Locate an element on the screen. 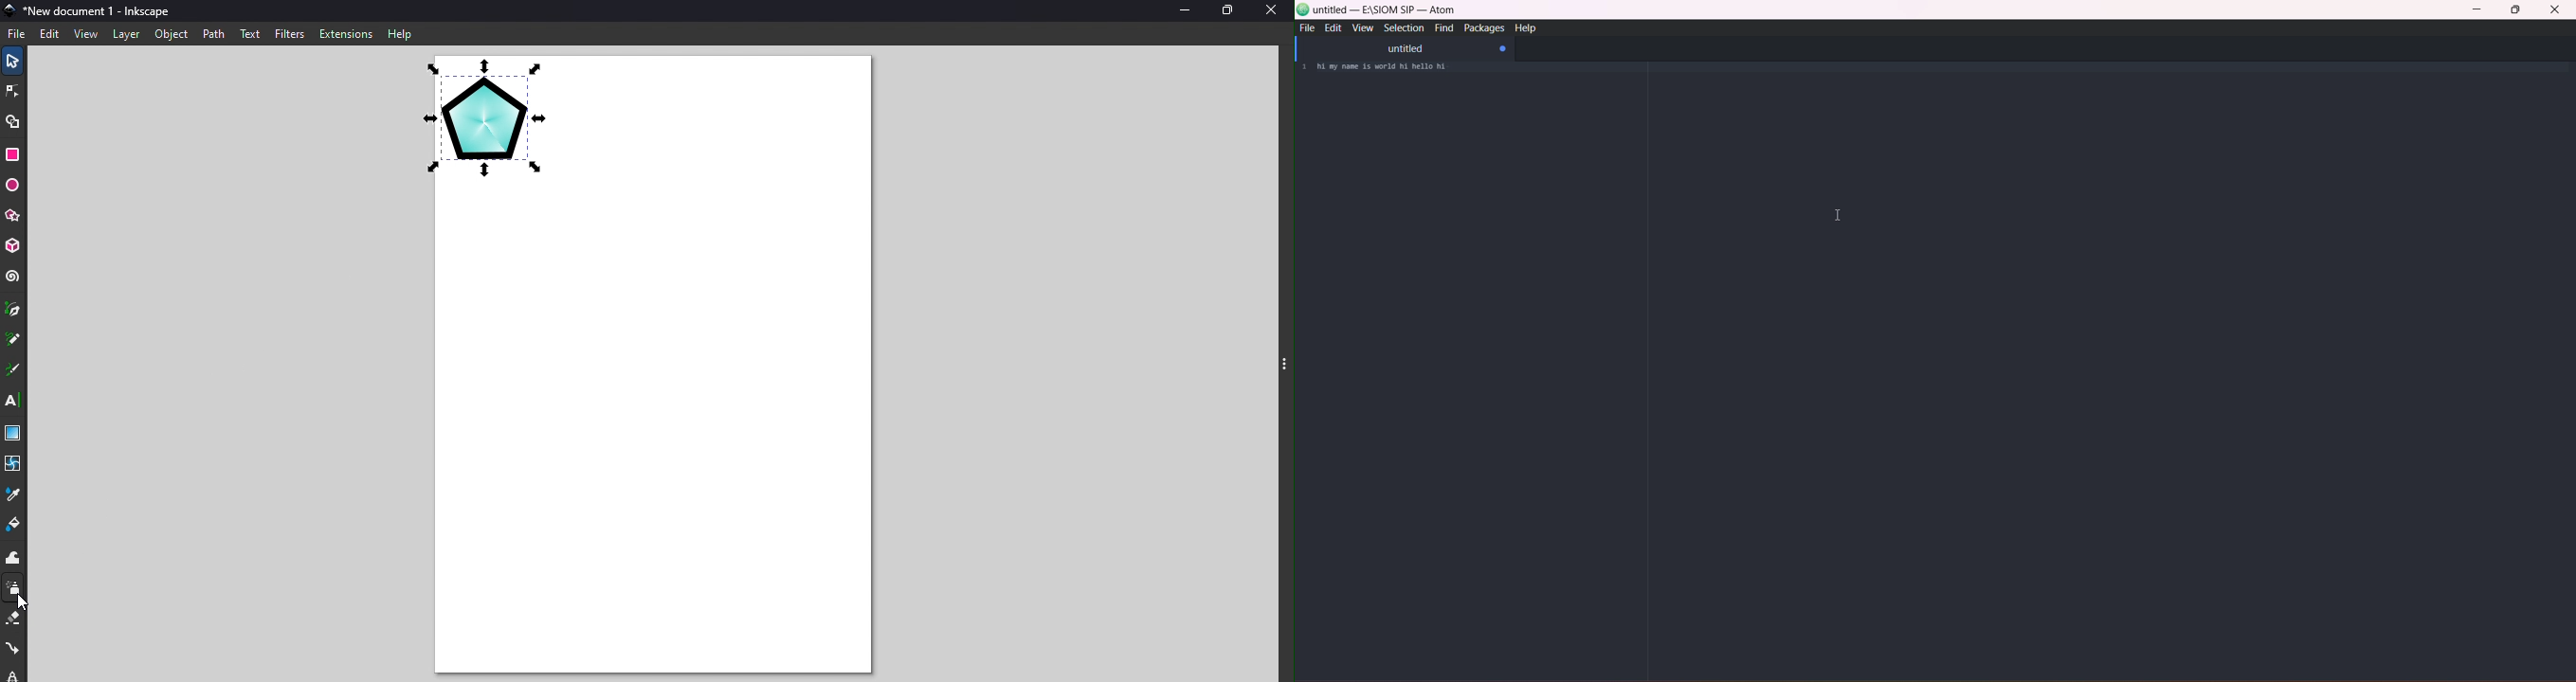 Image resolution: width=2576 pixels, height=700 pixels. Pencil tool is located at coordinates (12, 338).